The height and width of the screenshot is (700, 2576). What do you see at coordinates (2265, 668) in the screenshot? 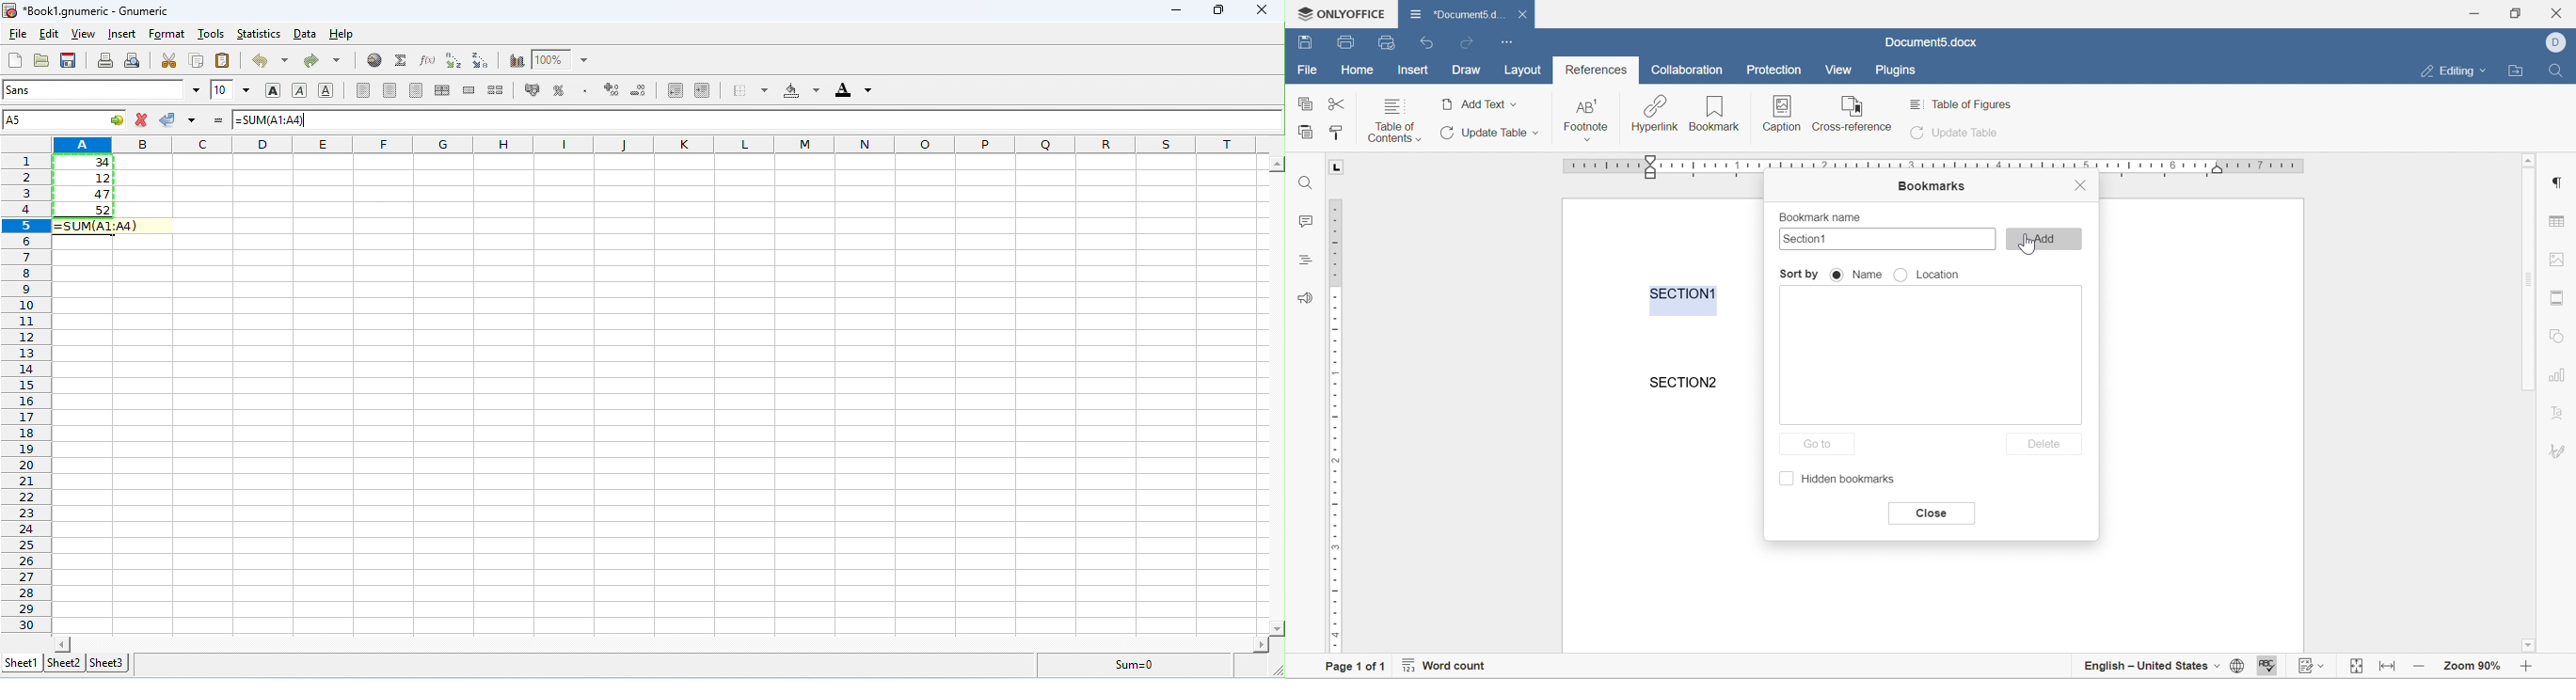
I see `spell checking` at bounding box center [2265, 668].